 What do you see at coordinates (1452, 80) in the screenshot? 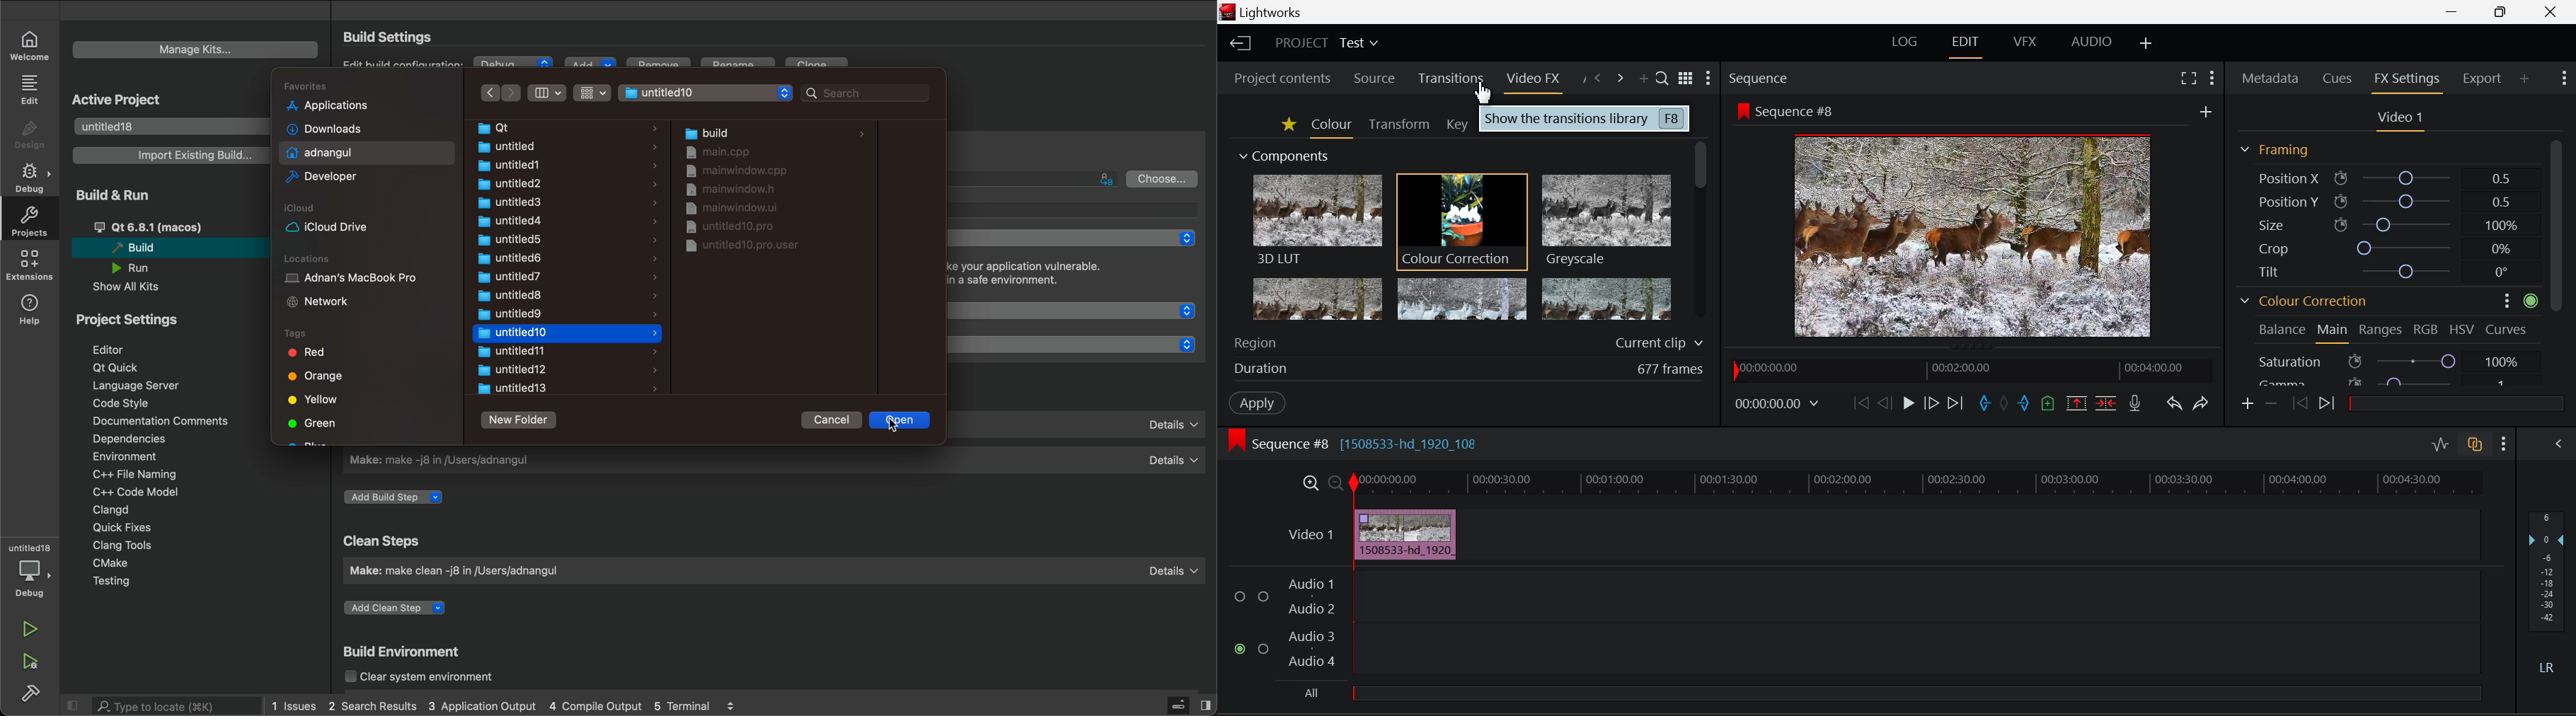
I see `Cursor on Transitions` at bounding box center [1452, 80].